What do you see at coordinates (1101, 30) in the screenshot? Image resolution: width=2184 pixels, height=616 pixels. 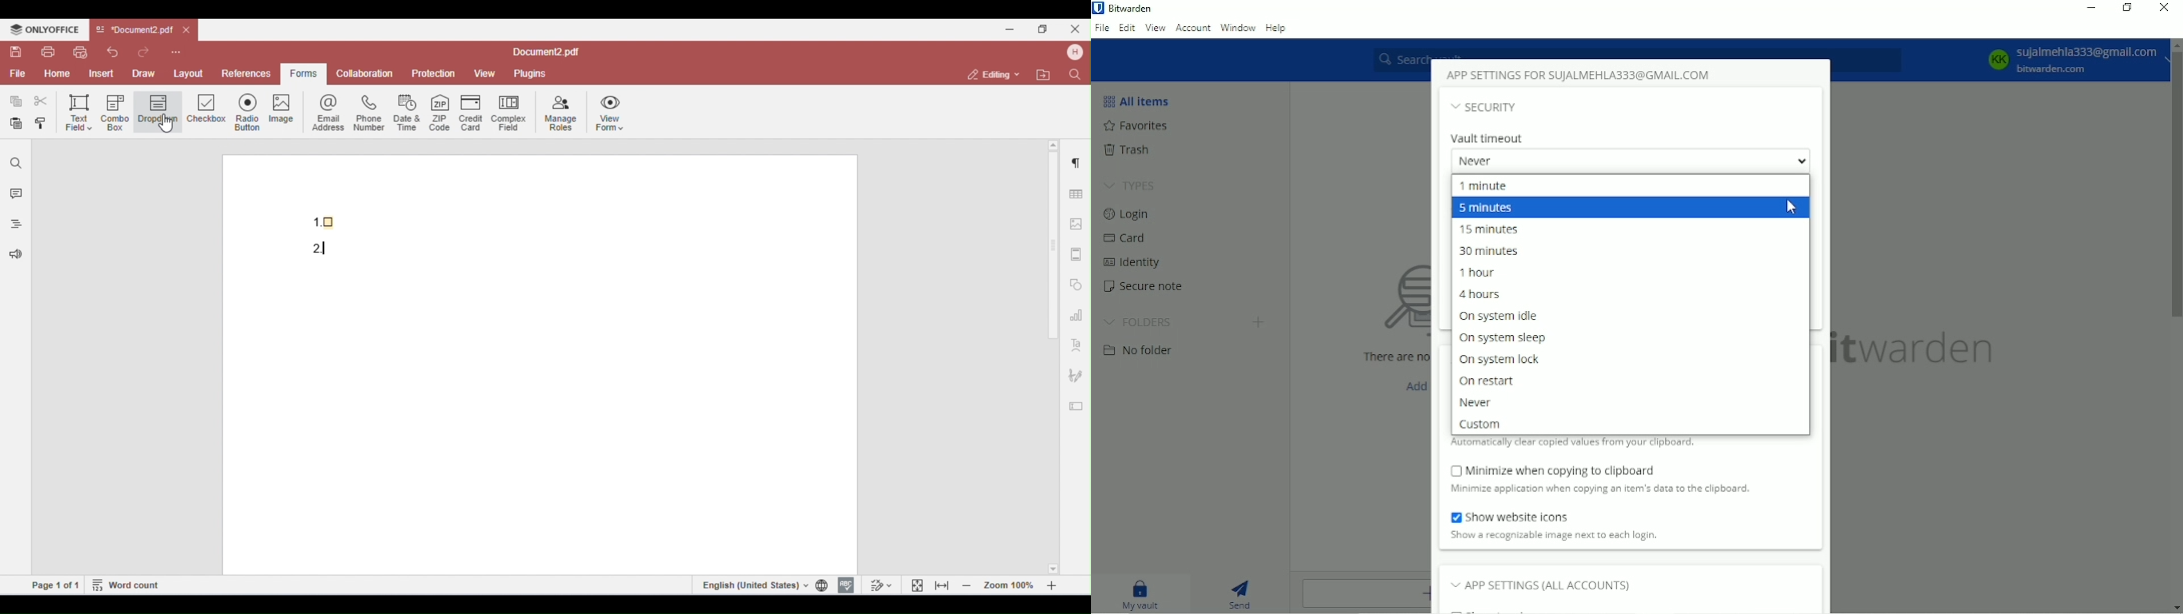 I see `File` at bounding box center [1101, 30].